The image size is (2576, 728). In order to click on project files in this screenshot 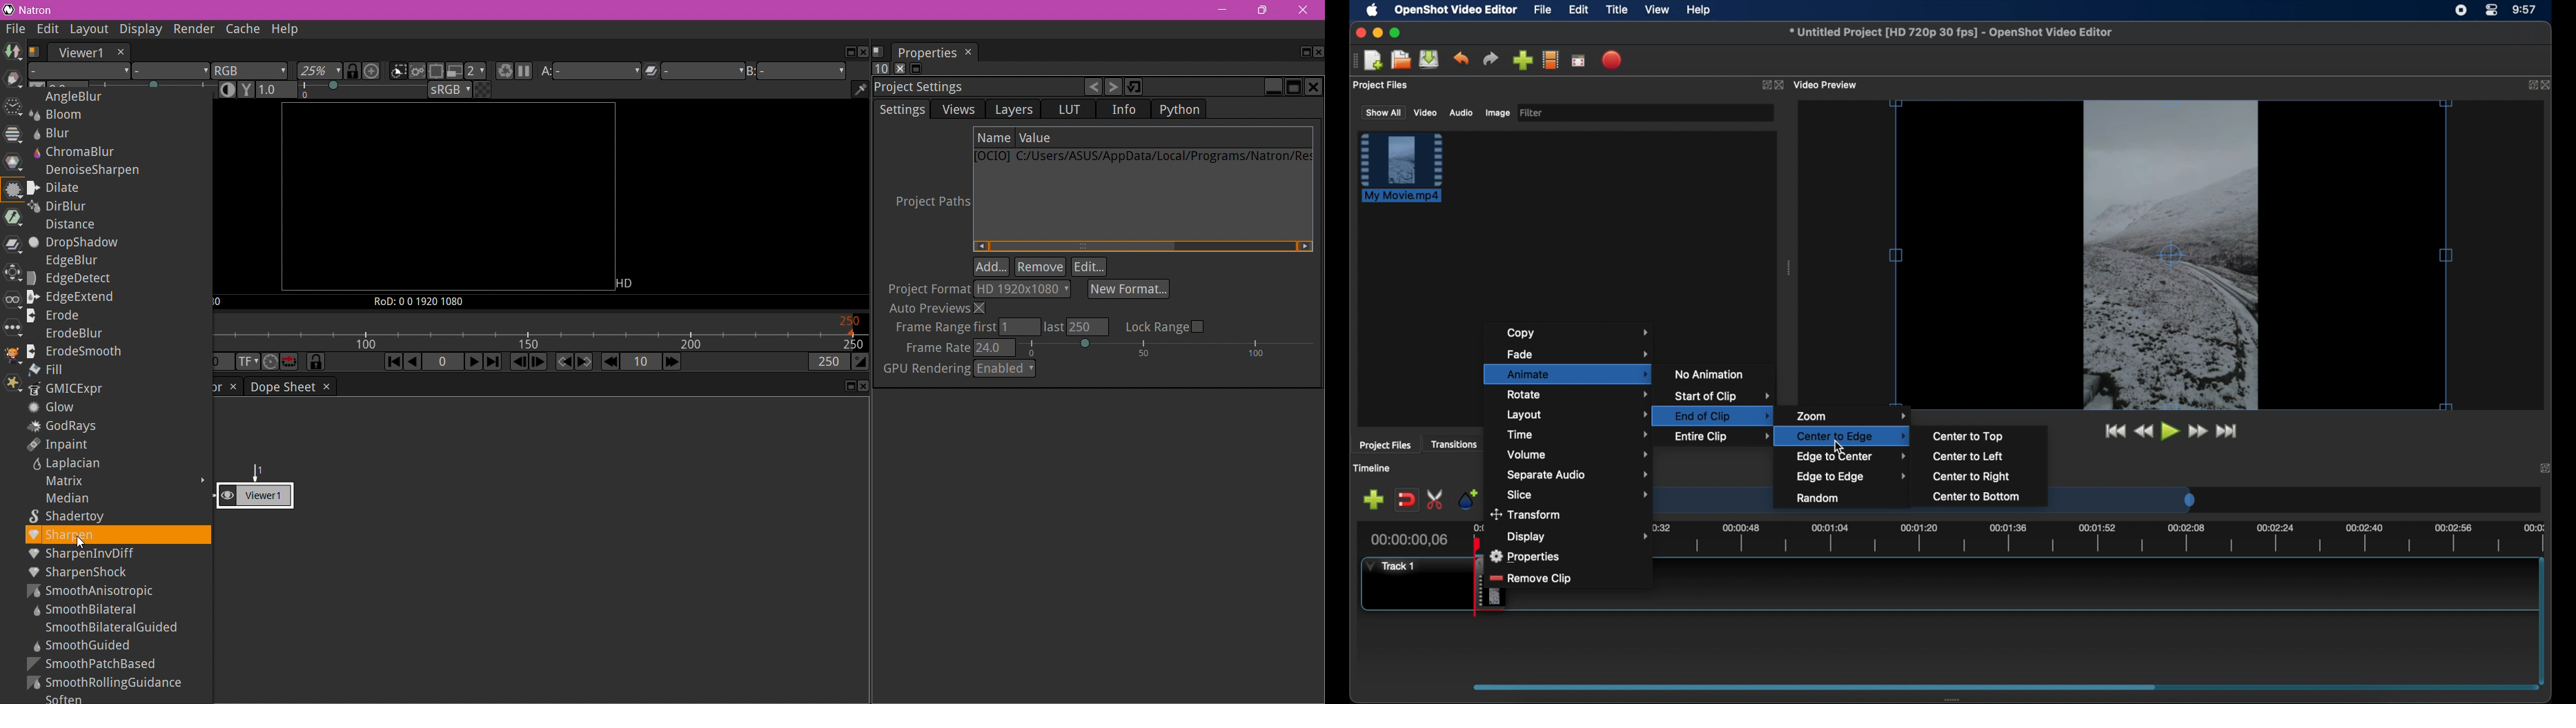, I will do `click(1382, 85)`.